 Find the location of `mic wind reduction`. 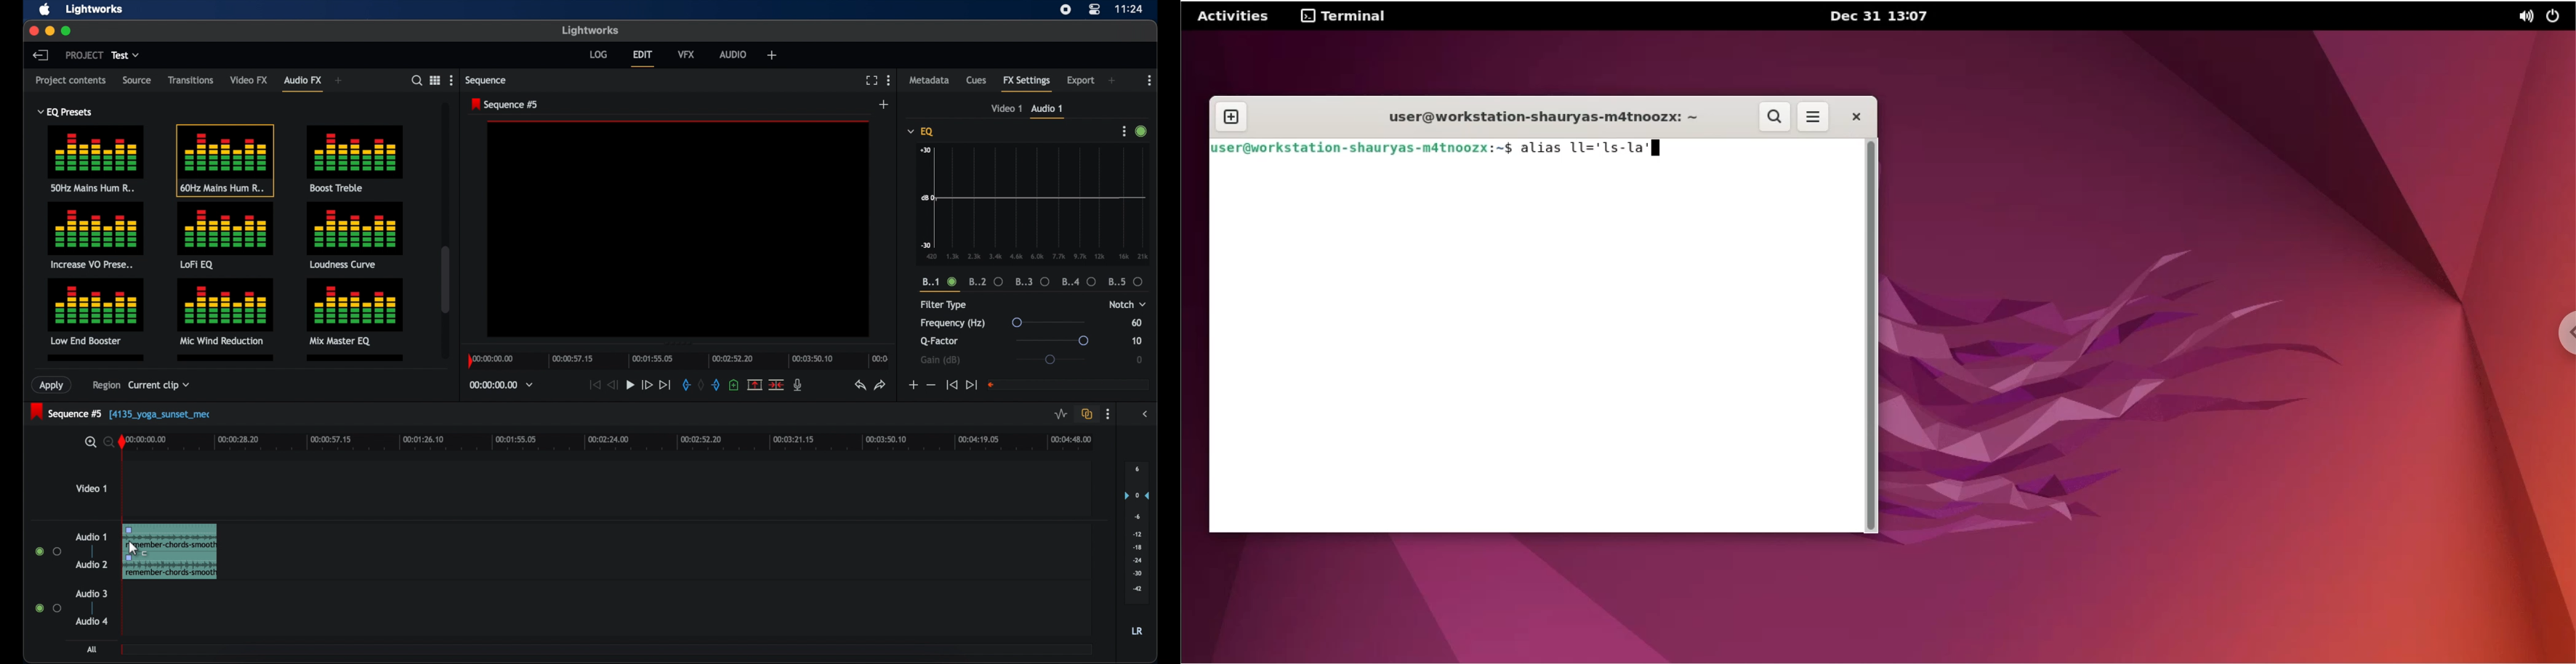

mic wind reduction is located at coordinates (225, 312).